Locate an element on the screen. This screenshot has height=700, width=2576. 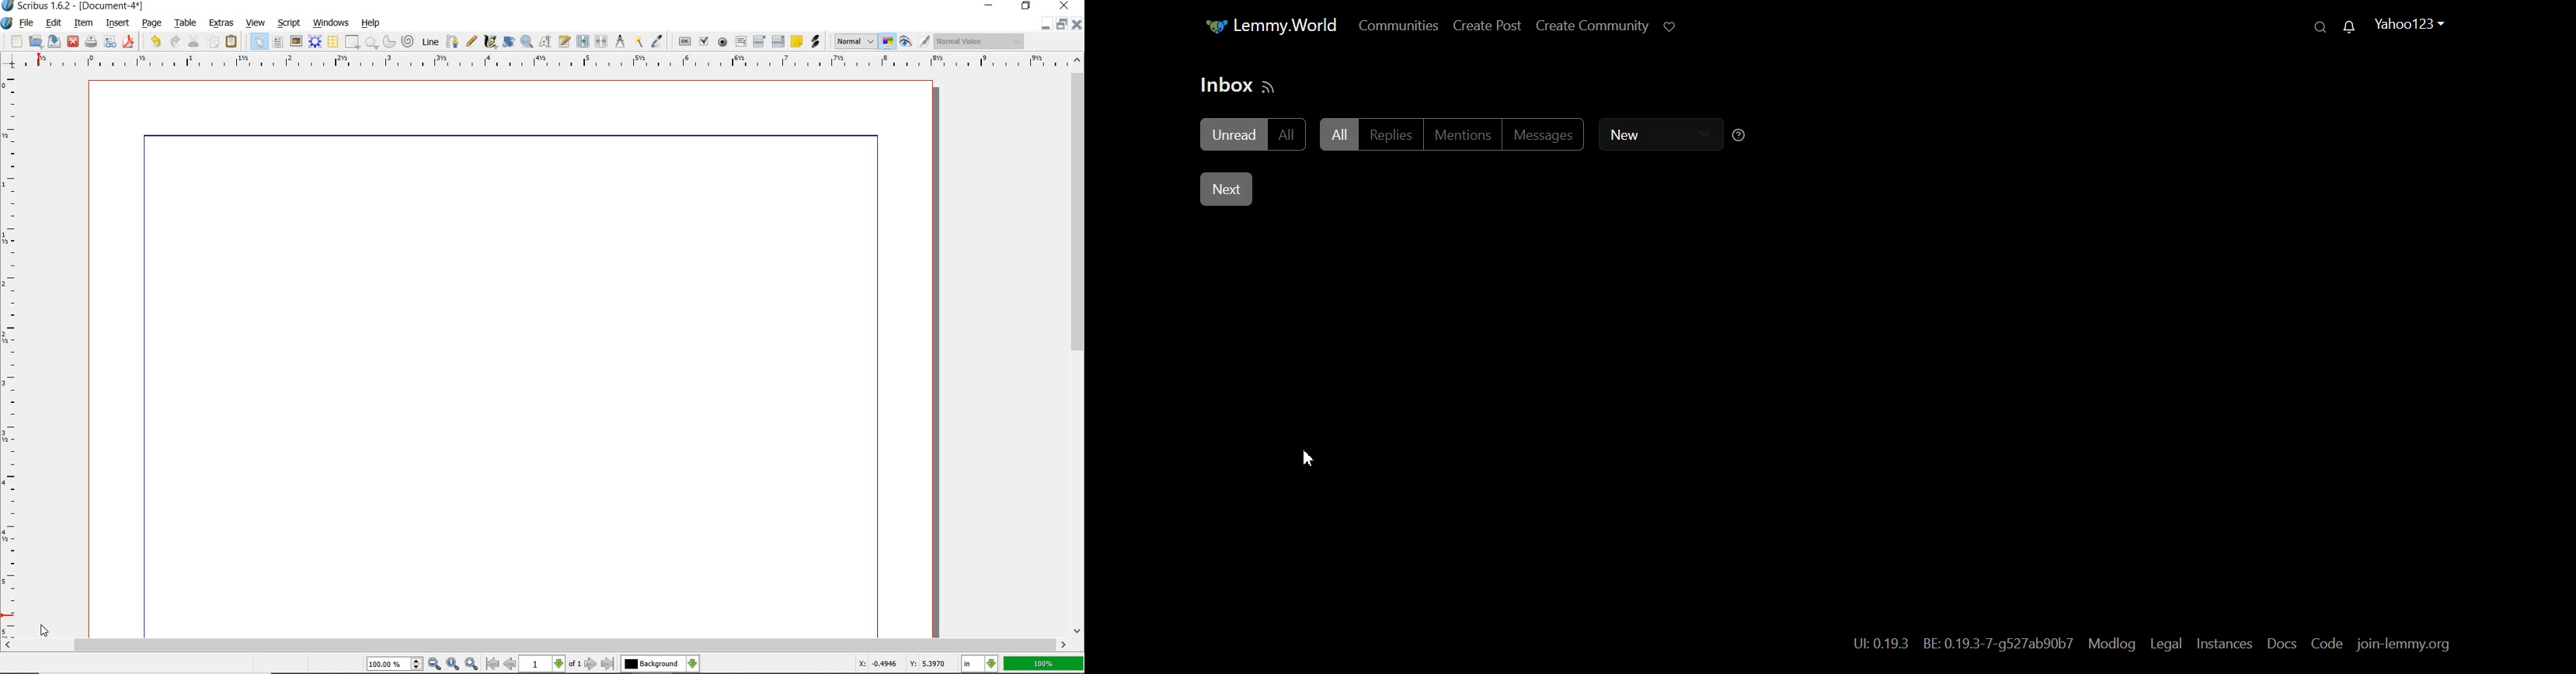
script is located at coordinates (290, 22).